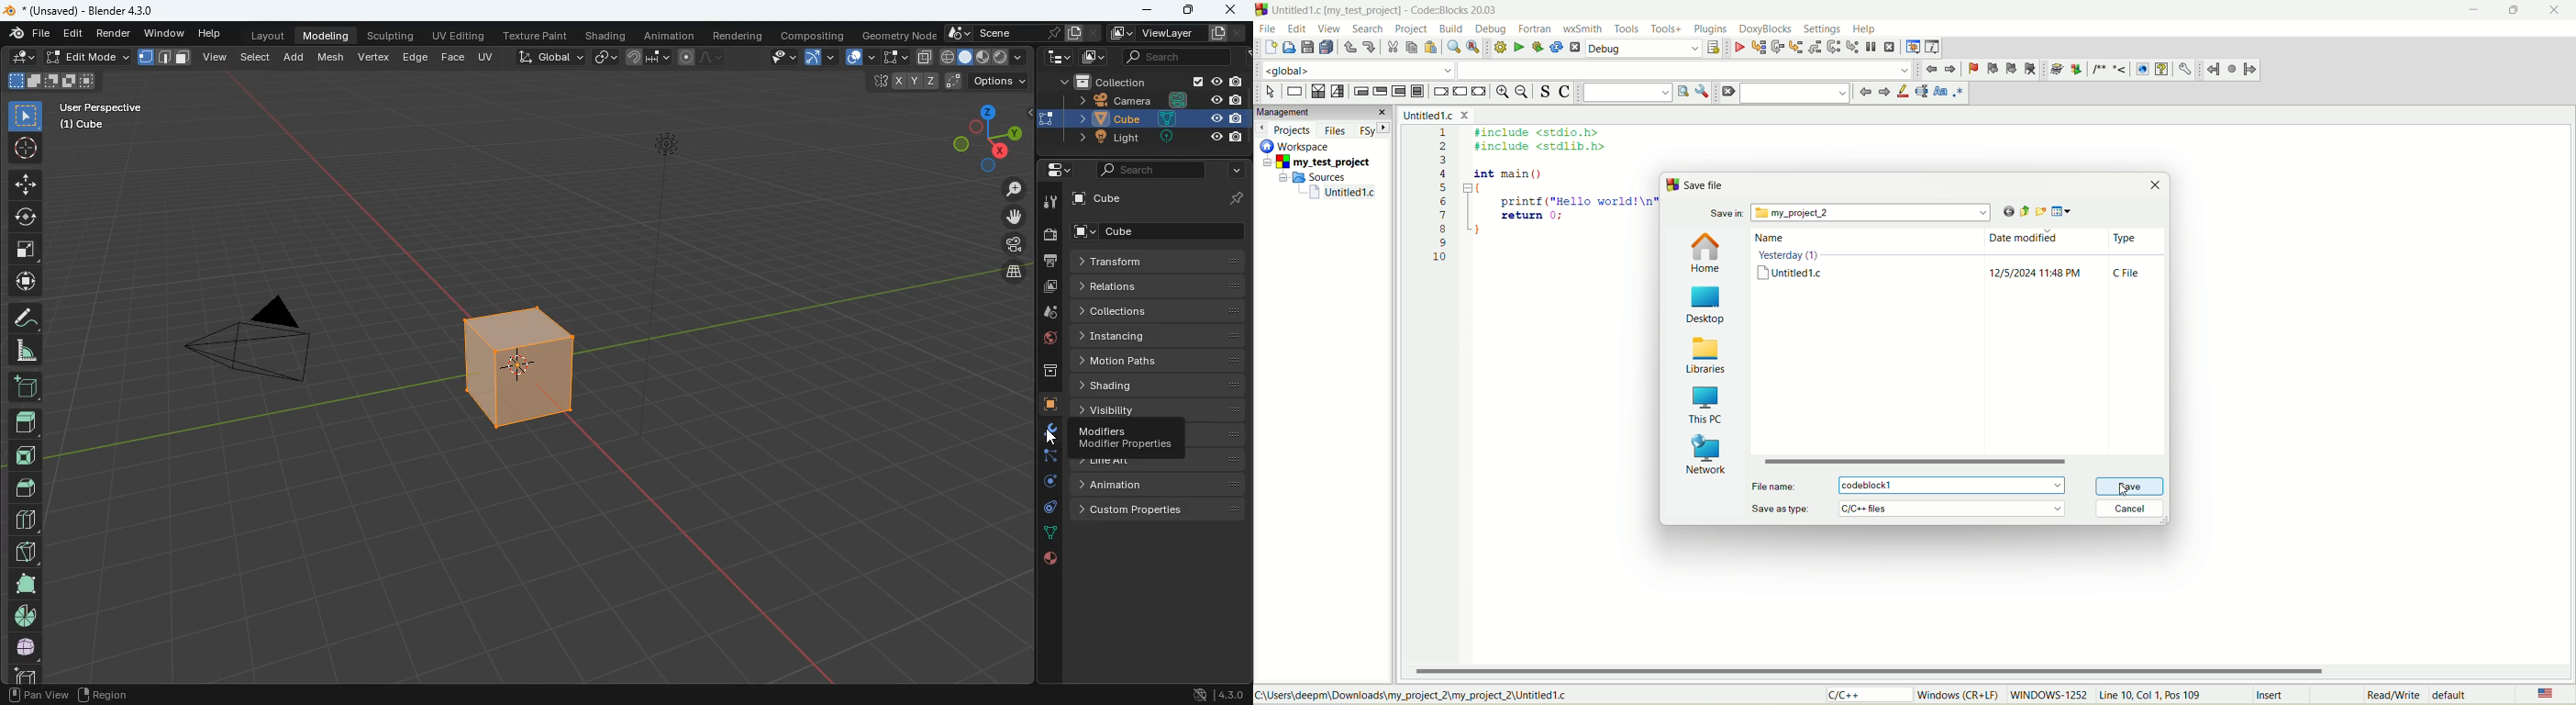 This screenshot has height=728, width=2576. Describe the element at coordinates (1883, 93) in the screenshot. I see `jump forward` at that location.